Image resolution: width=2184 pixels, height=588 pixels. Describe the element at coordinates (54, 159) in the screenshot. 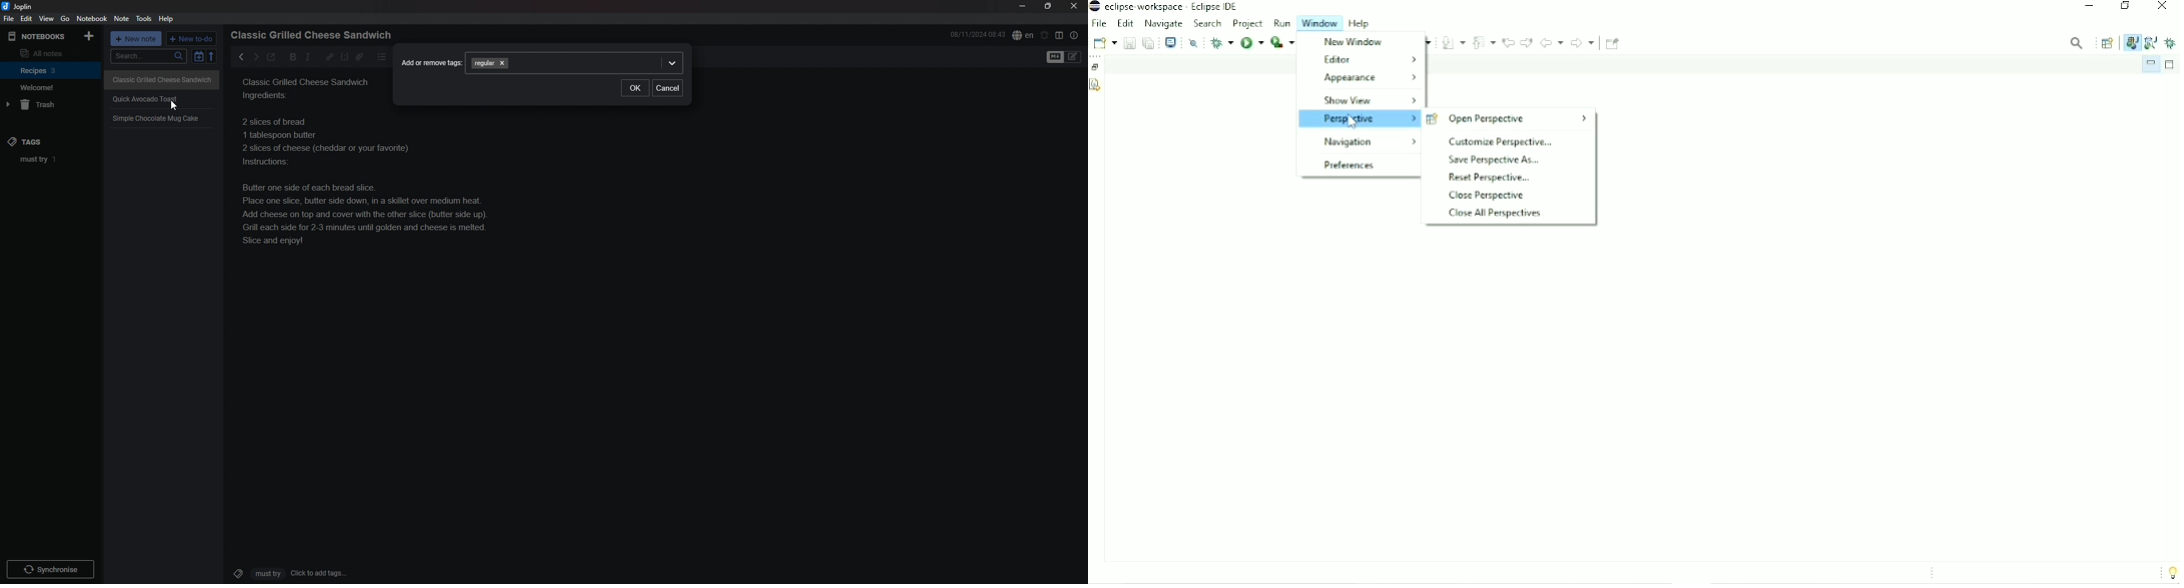

I see `tag` at that location.